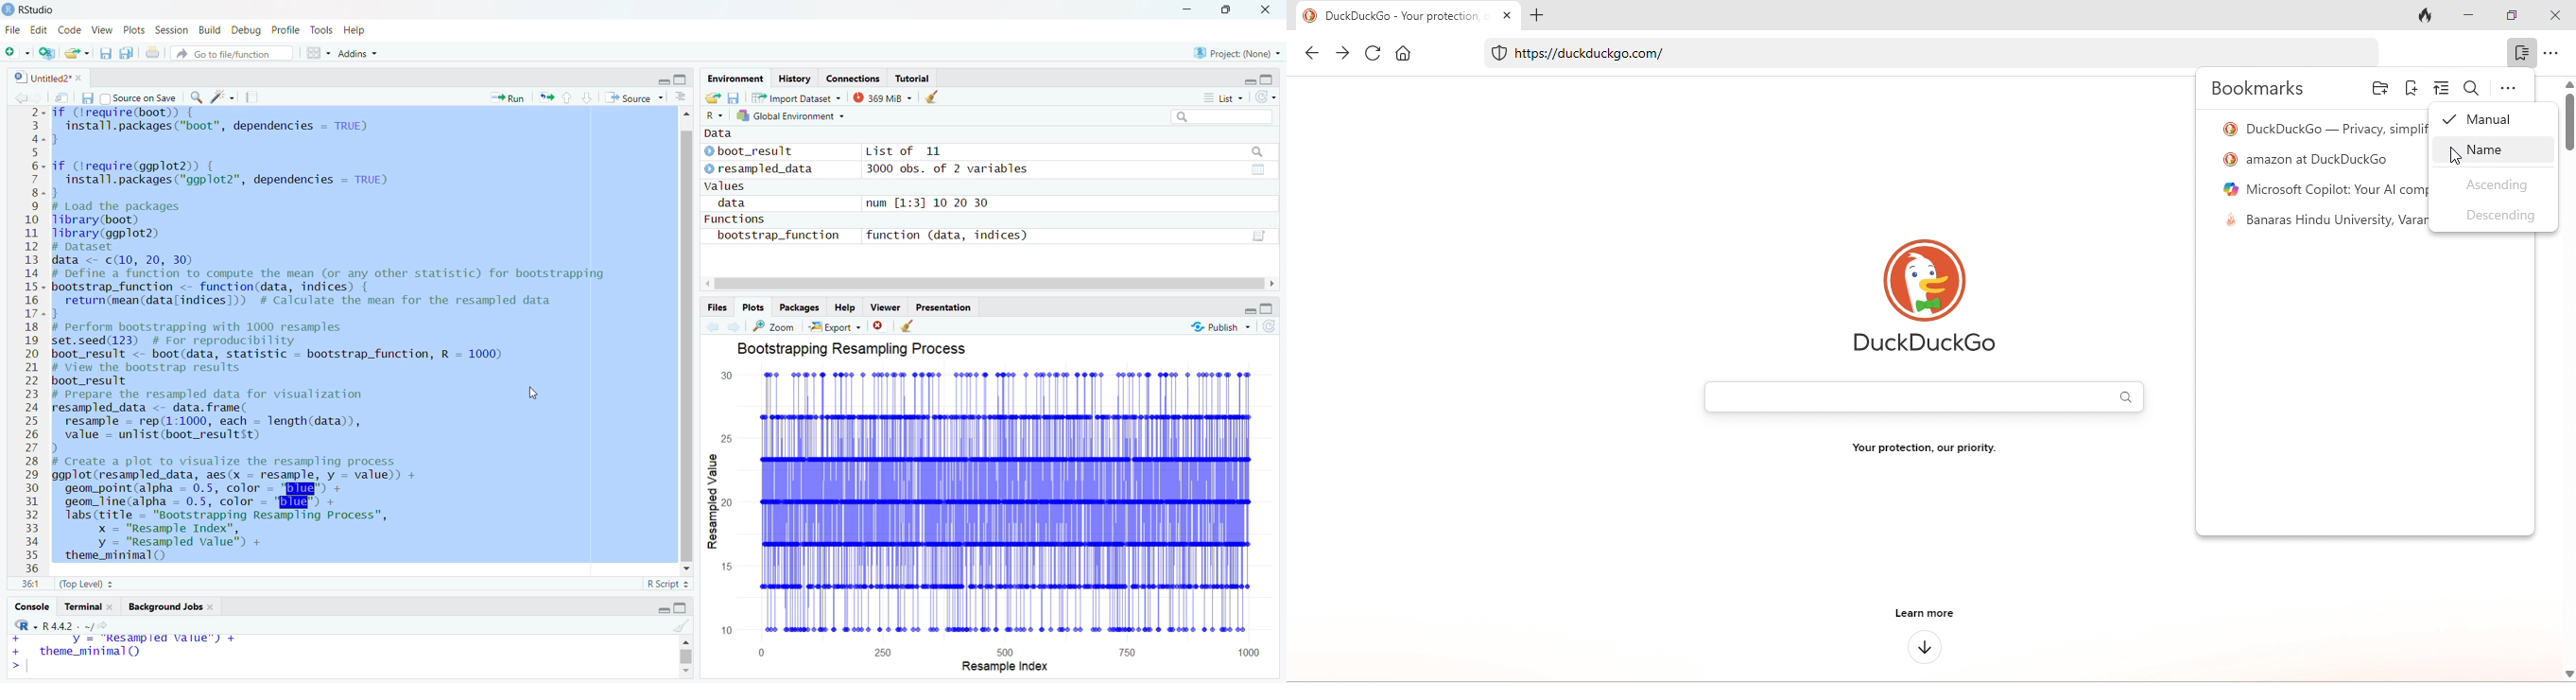  Describe the element at coordinates (735, 326) in the screenshot. I see `go forward` at that location.